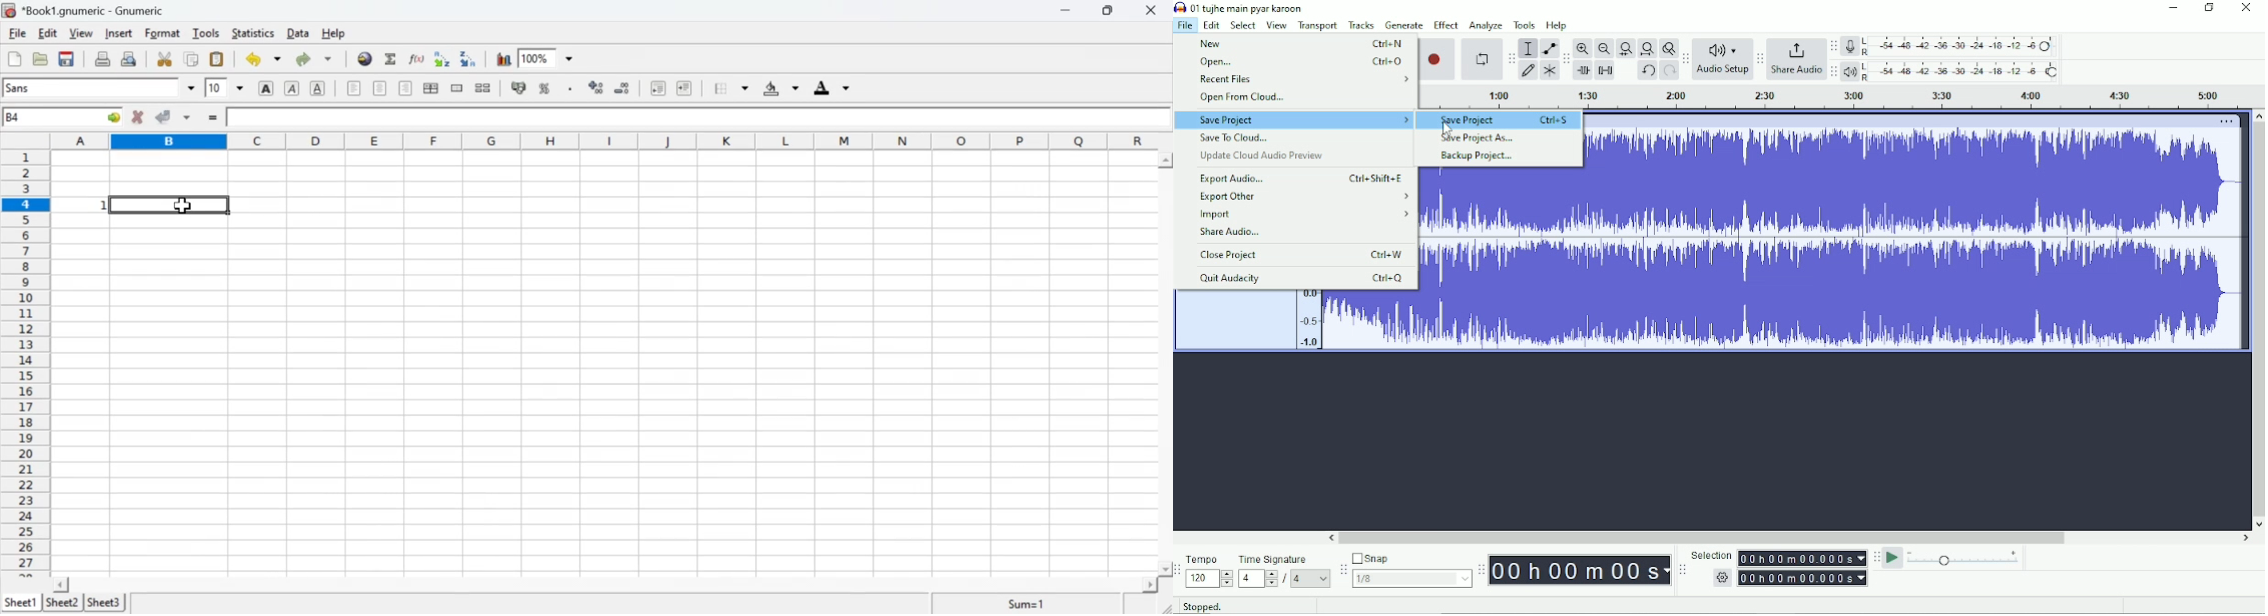 This screenshot has width=2268, height=616. Describe the element at coordinates (1242, 25) in the screenshot. I see `Select` at that location.